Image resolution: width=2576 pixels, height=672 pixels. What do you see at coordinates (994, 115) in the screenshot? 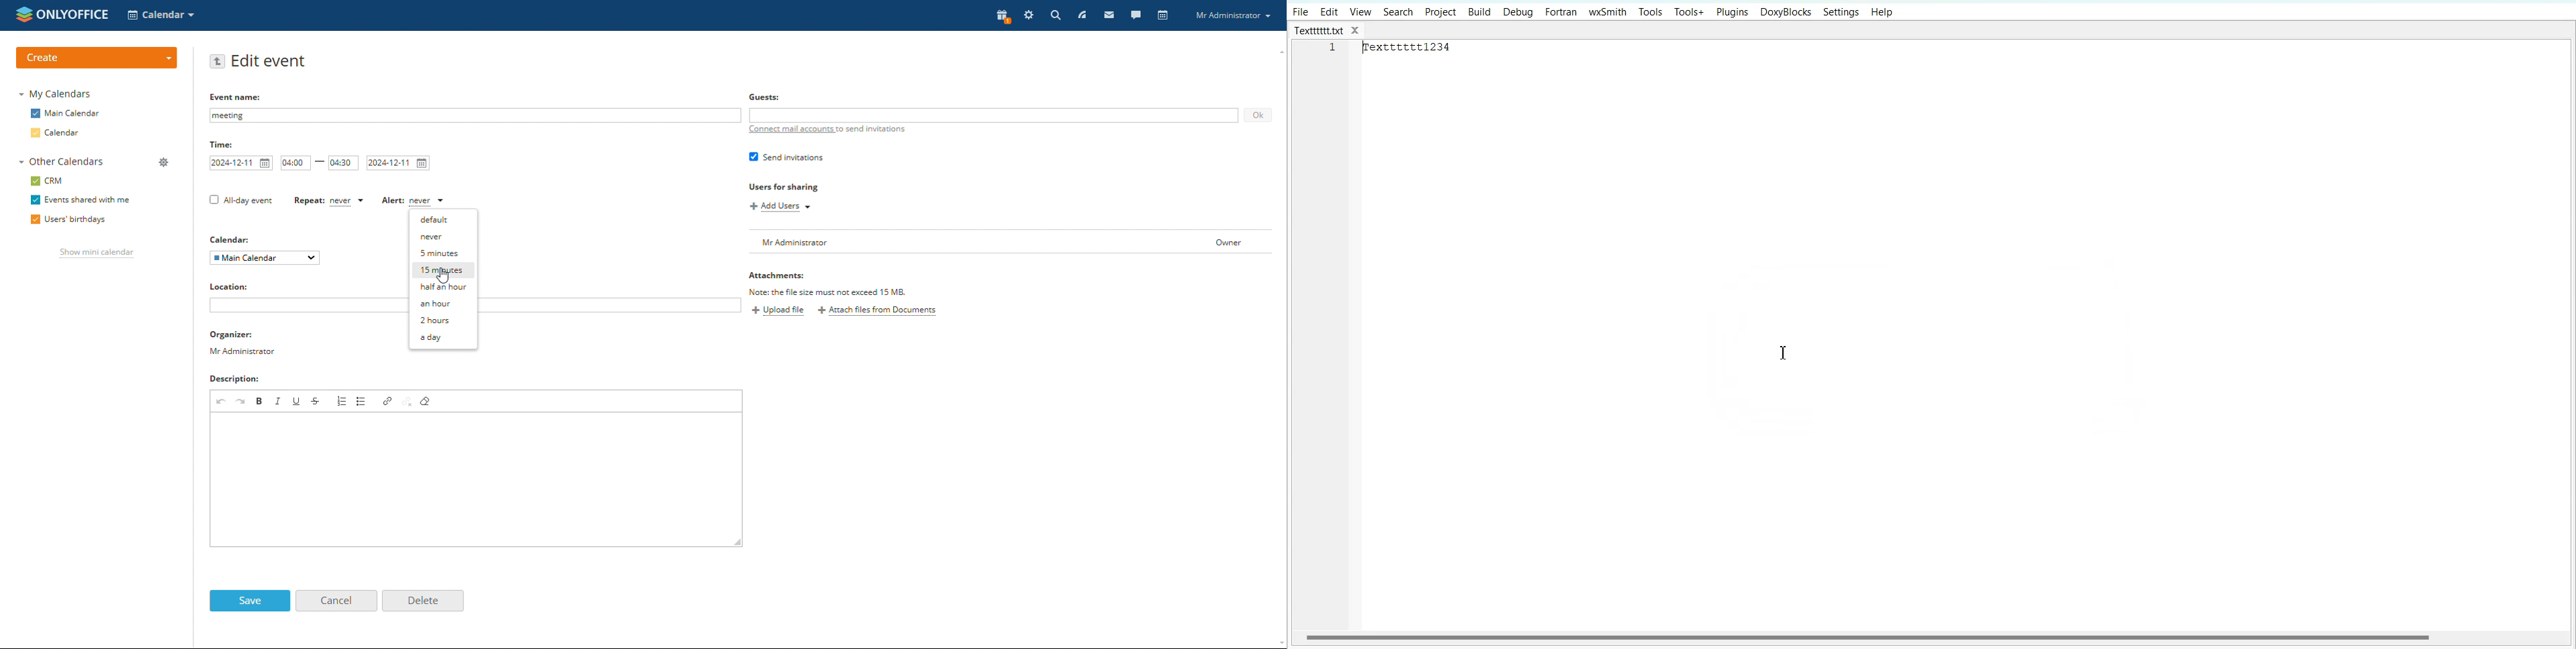
I see `add guests` at bounding box center [994, 115].